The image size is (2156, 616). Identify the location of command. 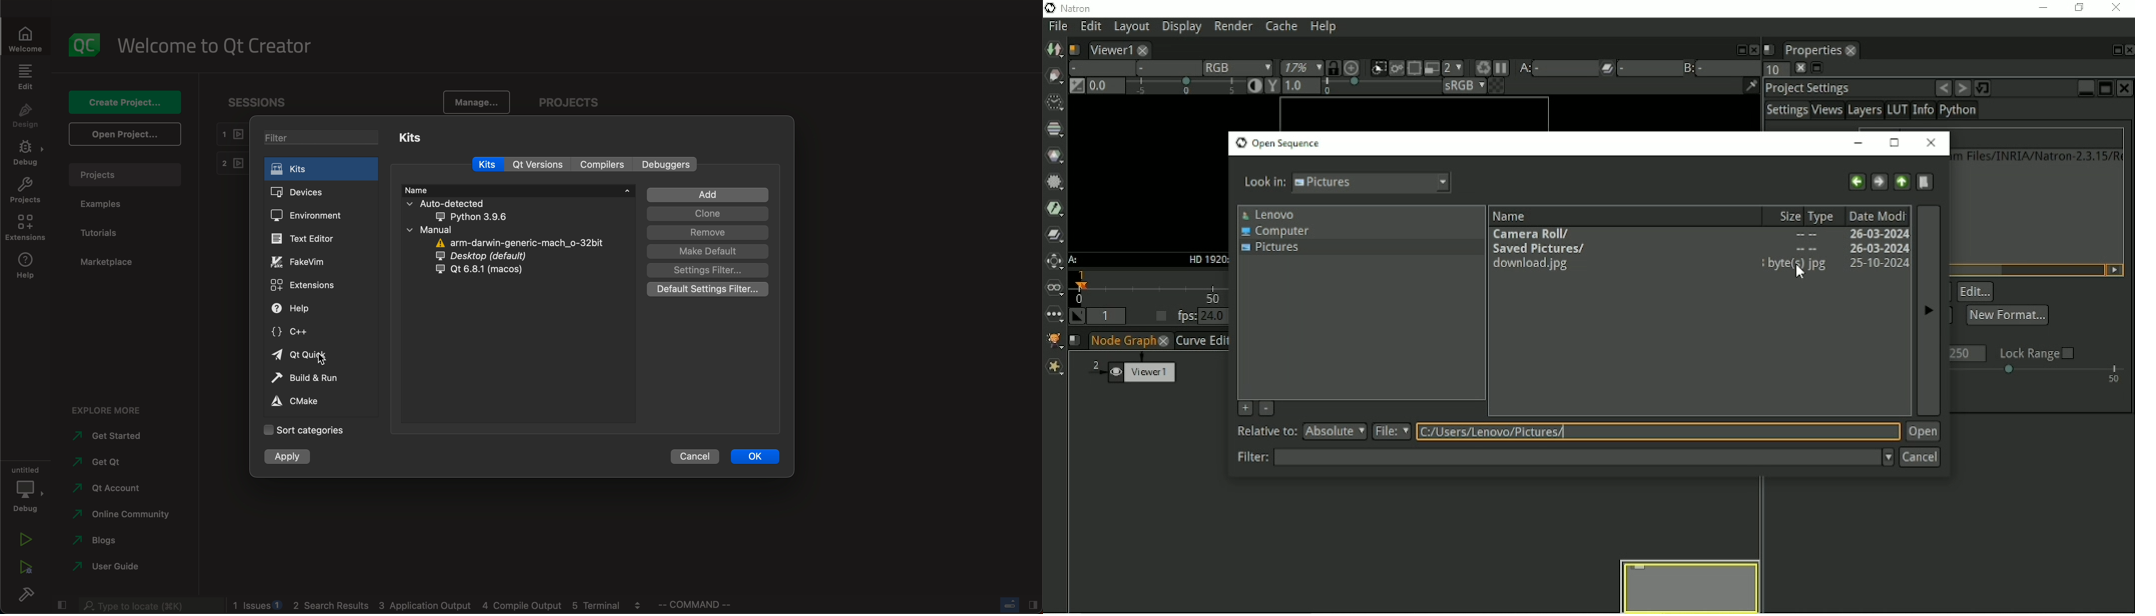
(704, 605).